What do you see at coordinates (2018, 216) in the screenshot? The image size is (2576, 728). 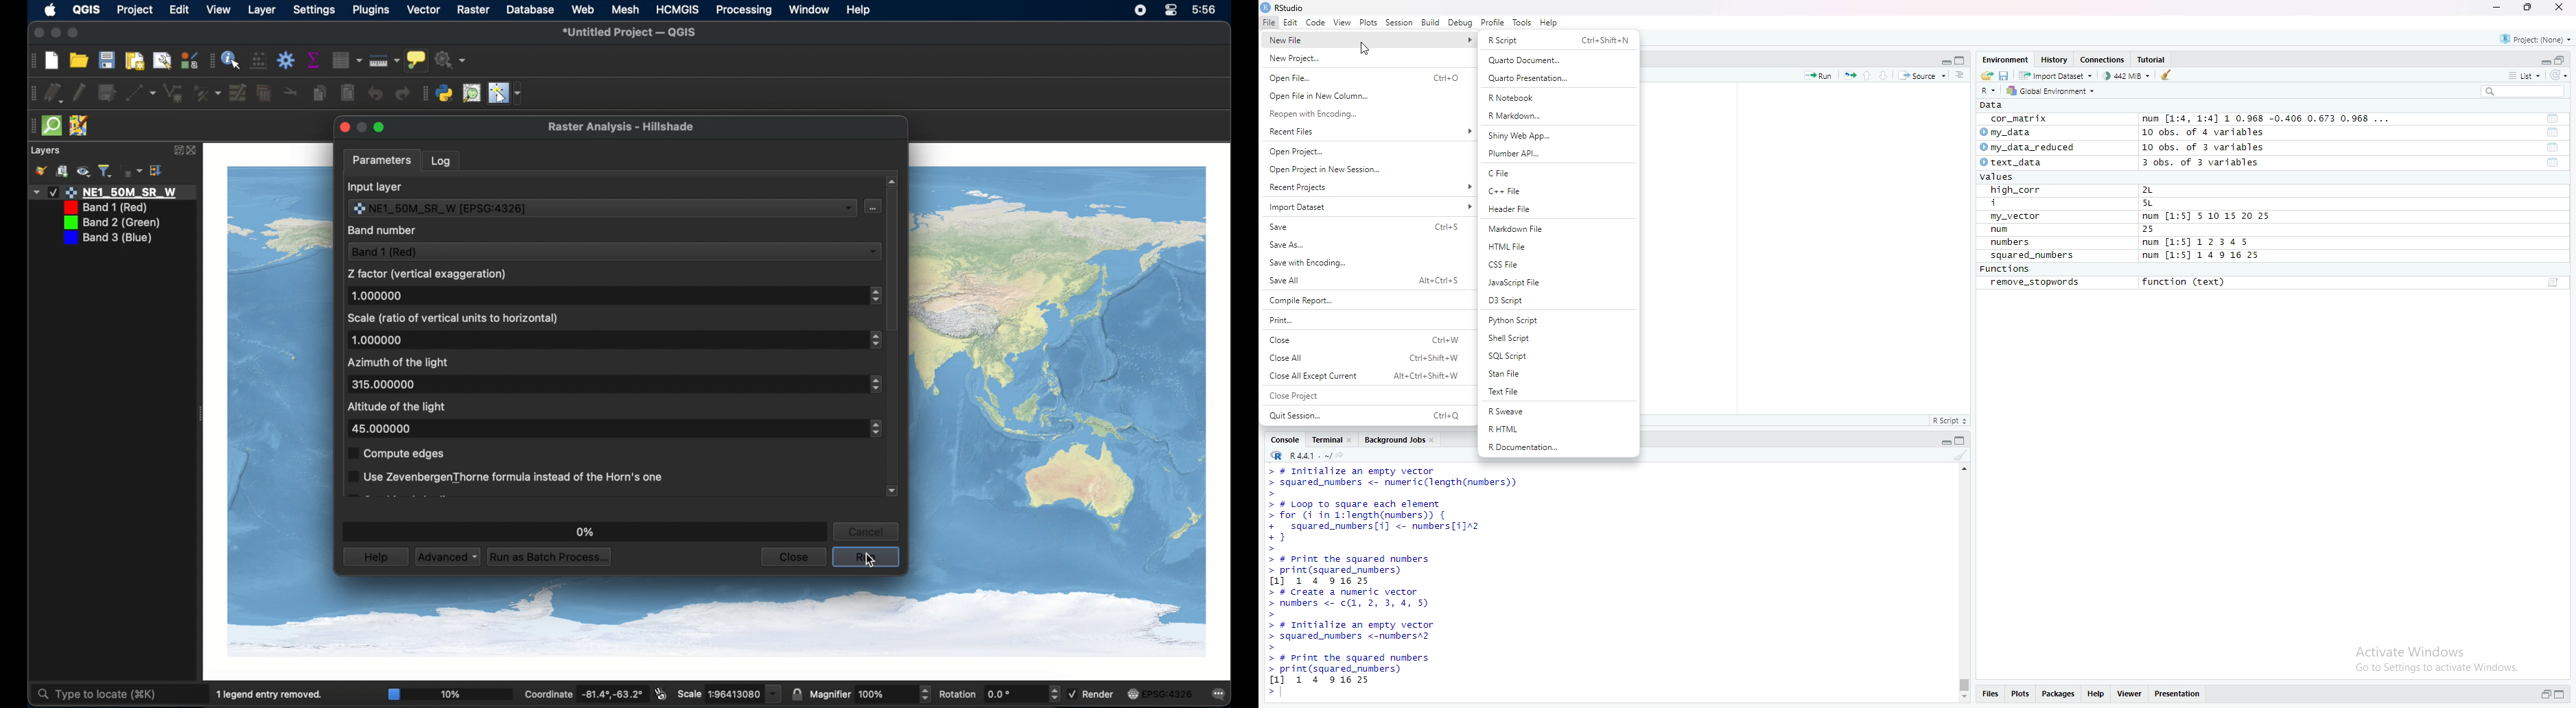 I see `my_vector` at bounding box center [2018, 216].